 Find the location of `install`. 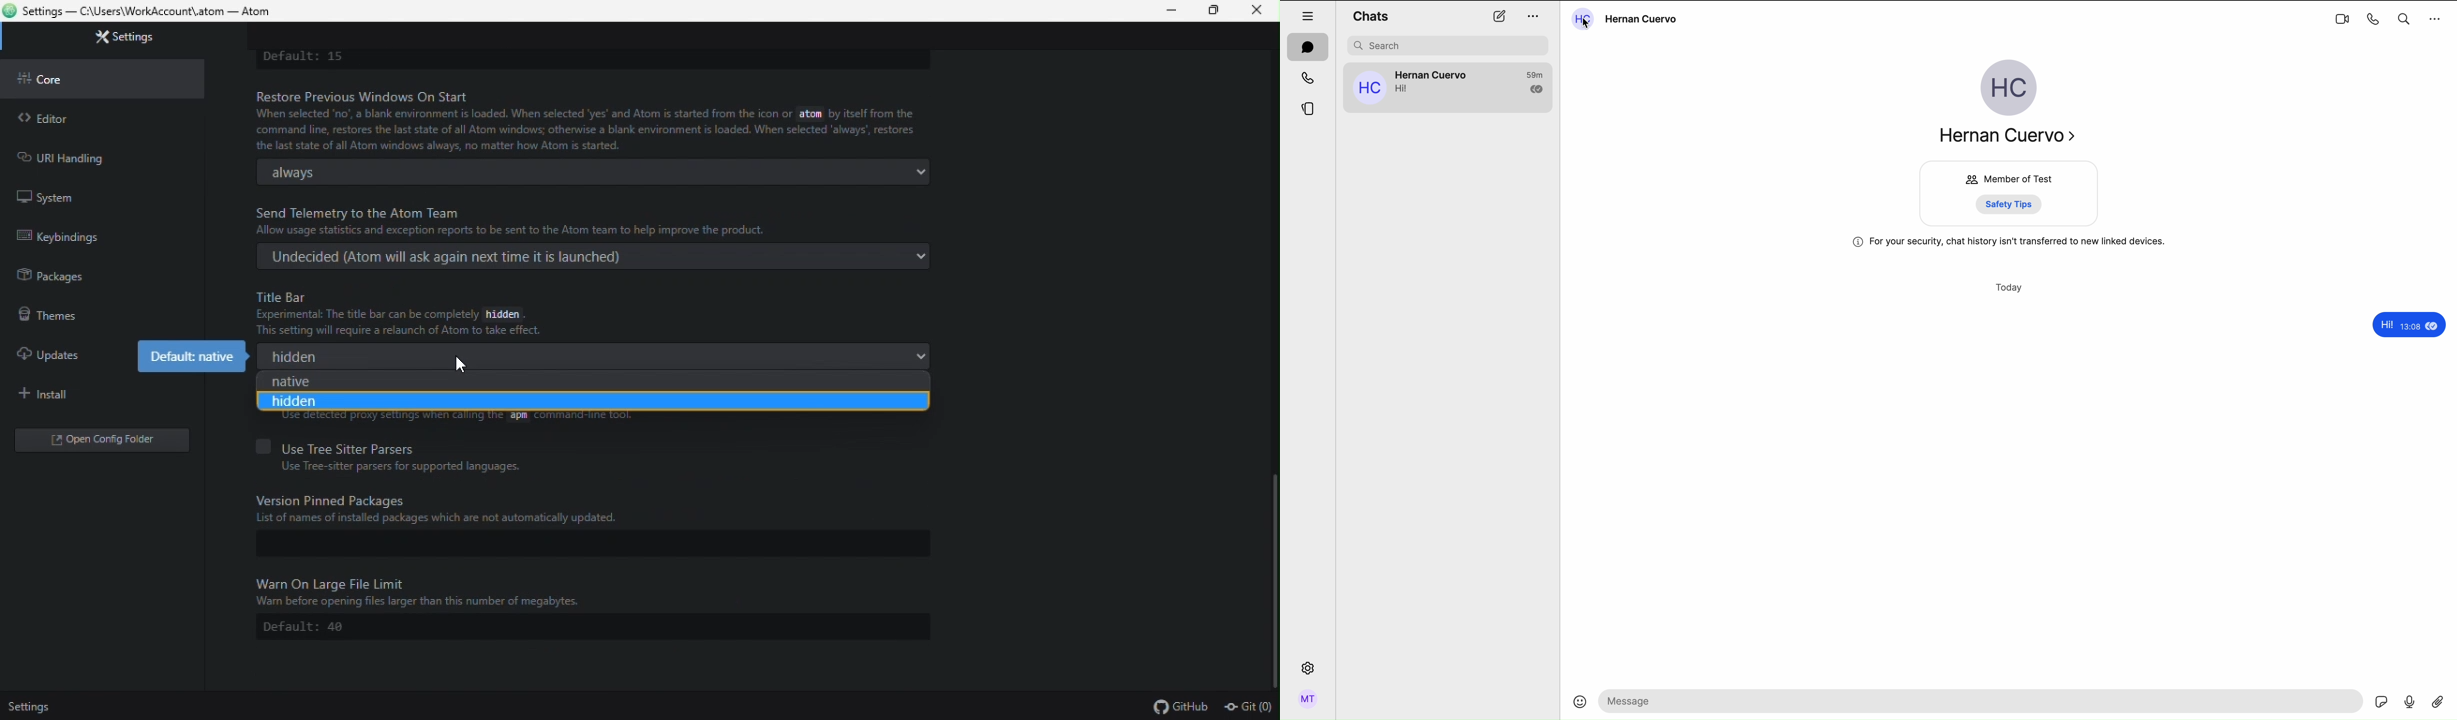

install is located at coordinates (104, 395).